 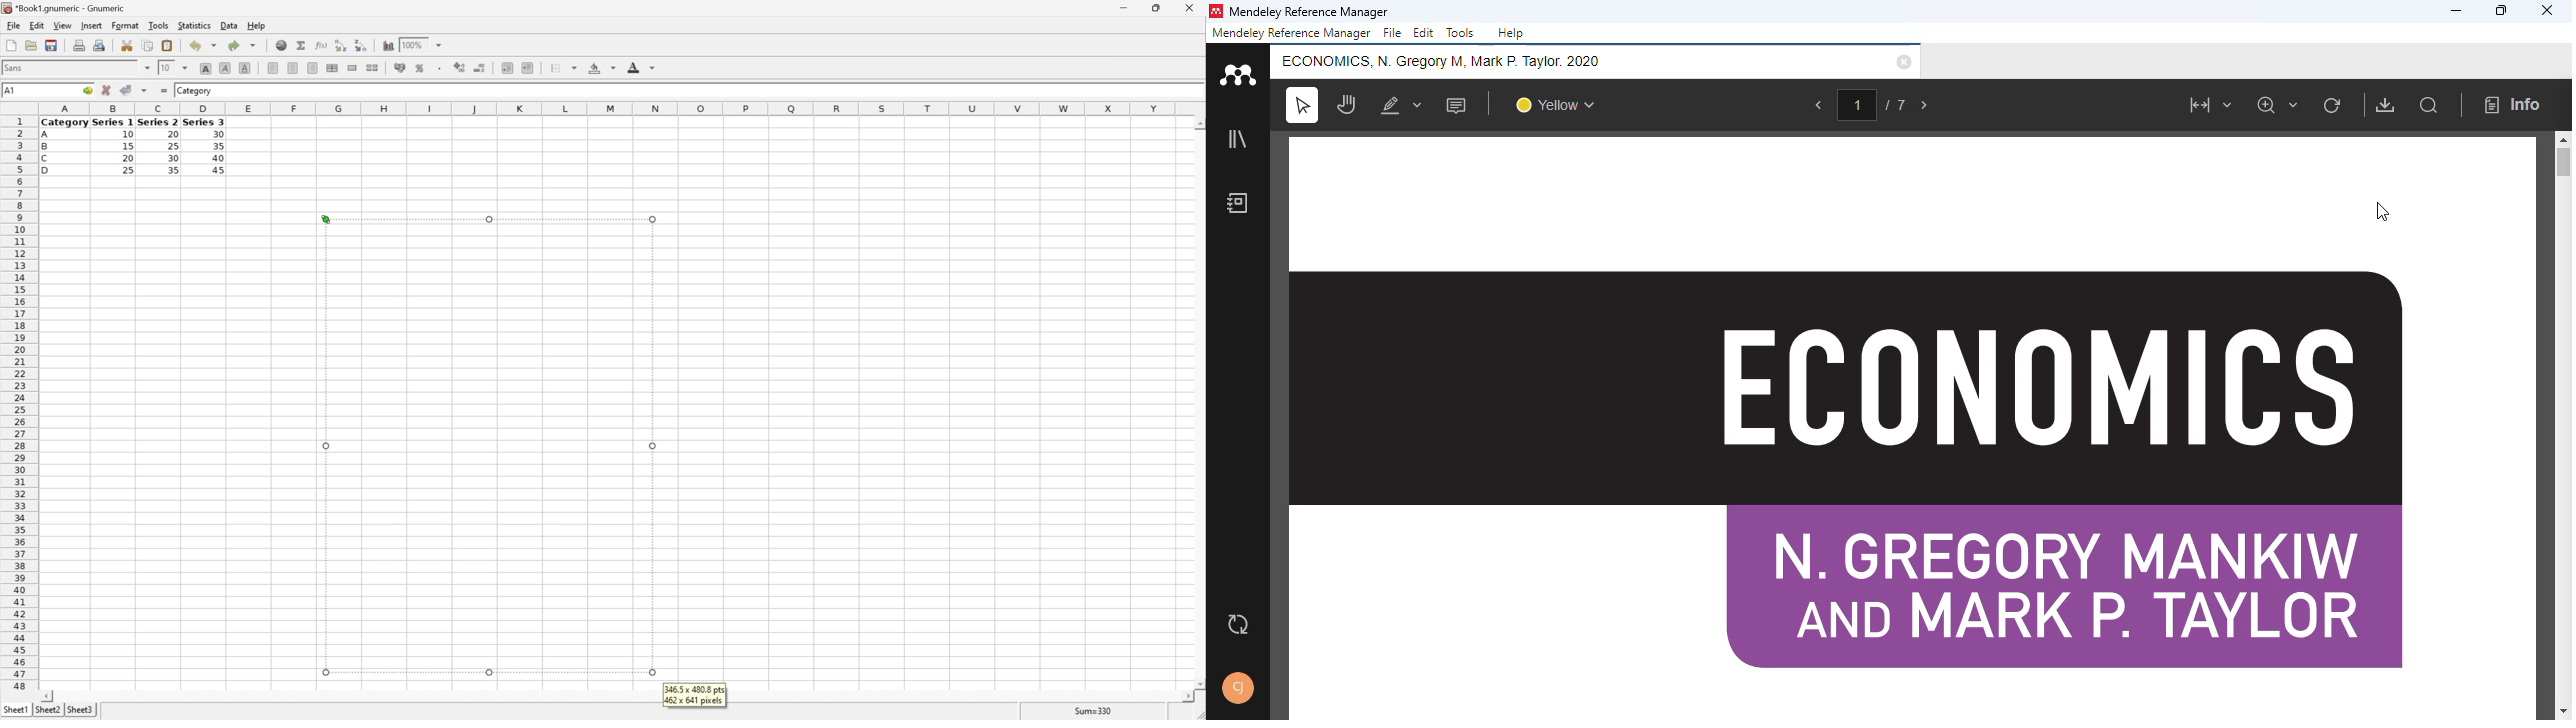 What do you see at coordinates (65, 123) in the screenshot?
I see `Category` at bounding box center [65, 123].